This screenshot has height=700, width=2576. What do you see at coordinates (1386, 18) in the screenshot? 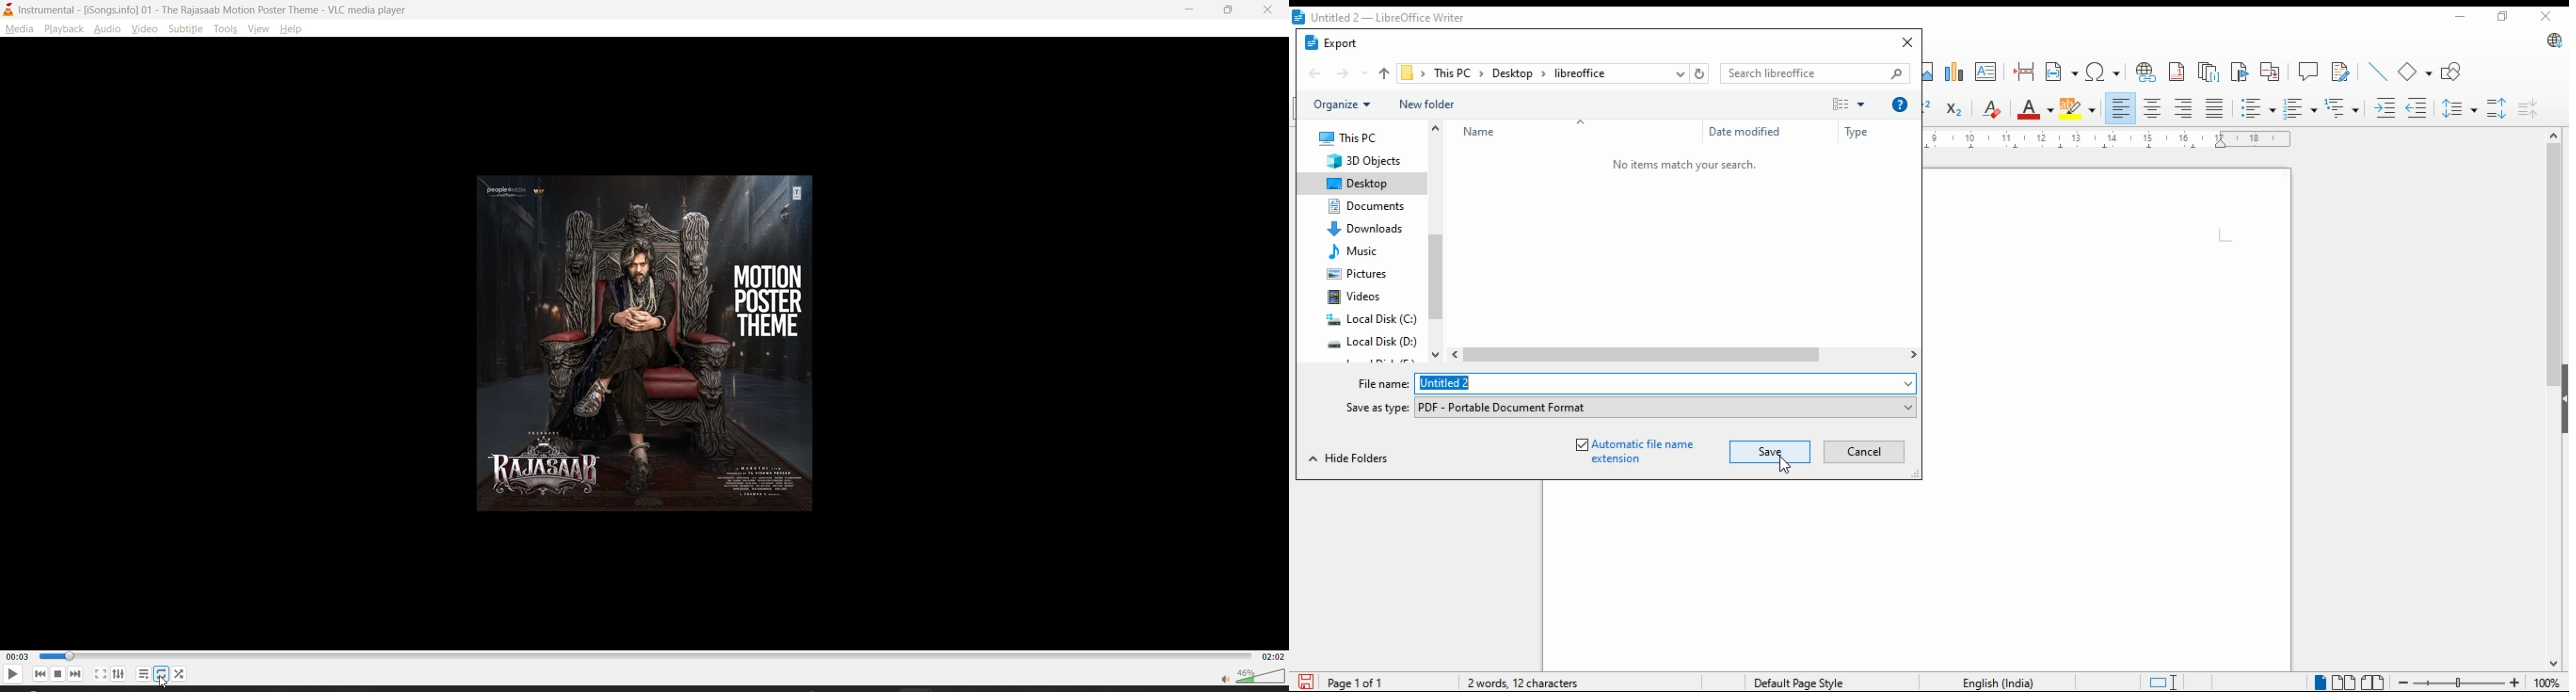
I see `icon and file name` at bounding box center [1386, 18].